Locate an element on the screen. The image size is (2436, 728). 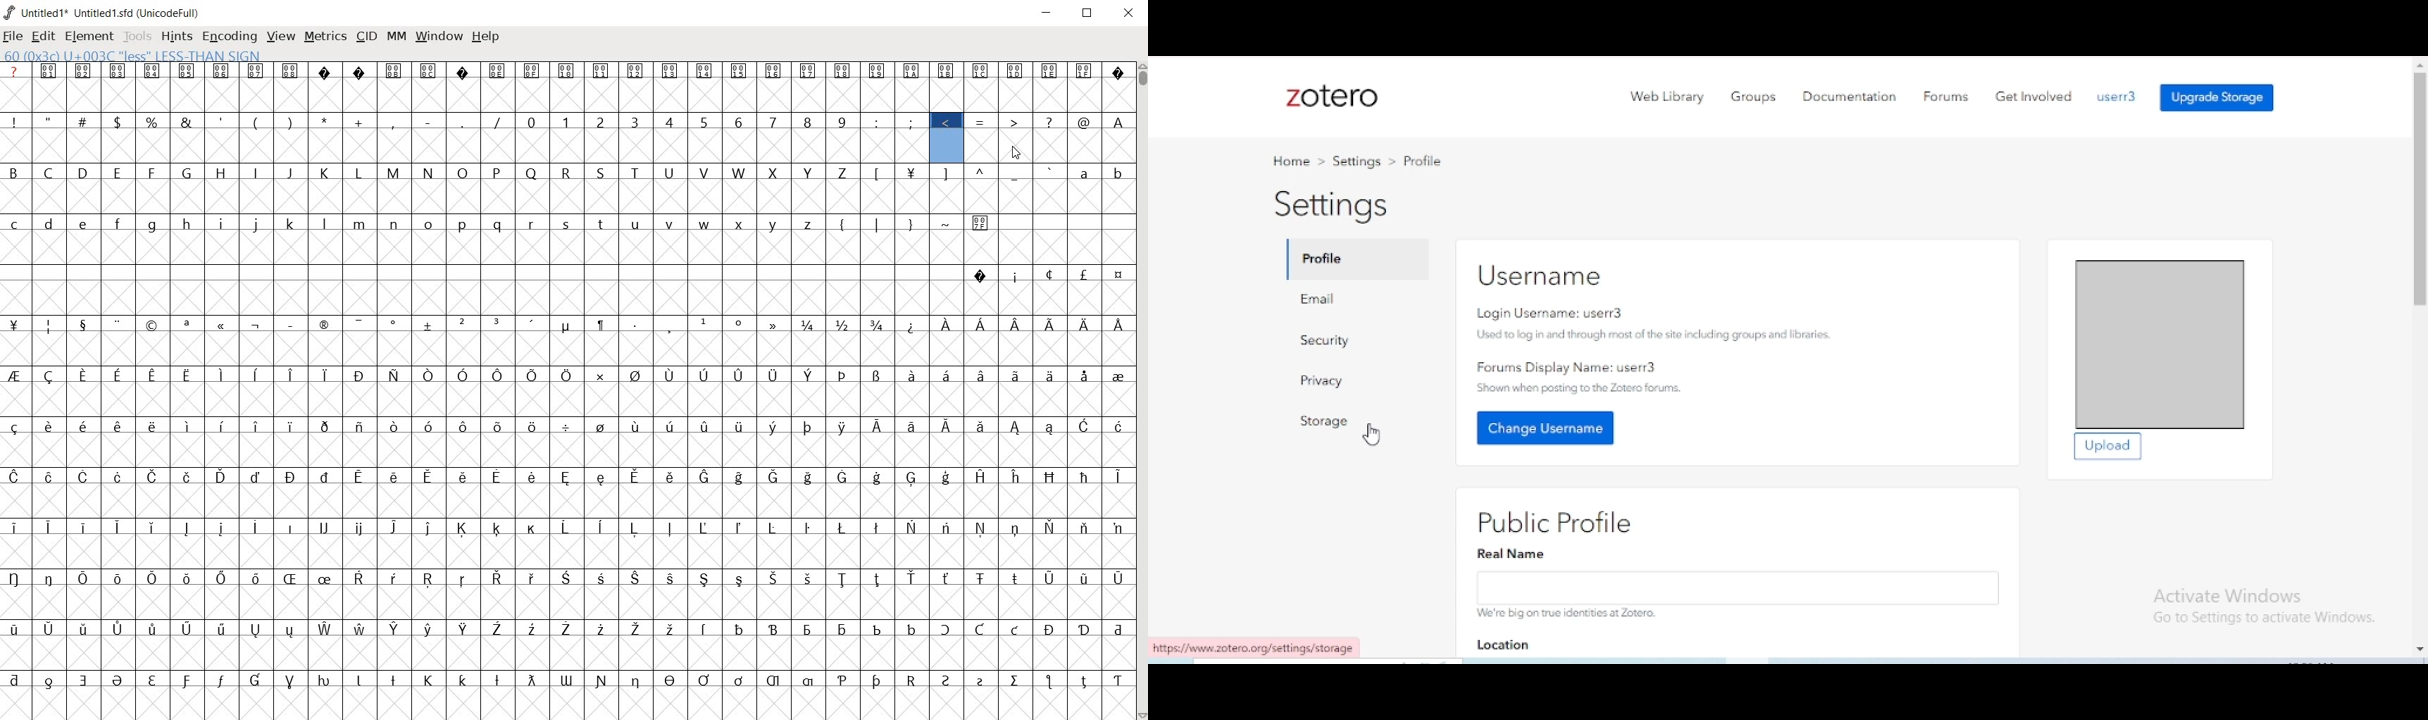
Real Name is located at coordinates (1515, 553).